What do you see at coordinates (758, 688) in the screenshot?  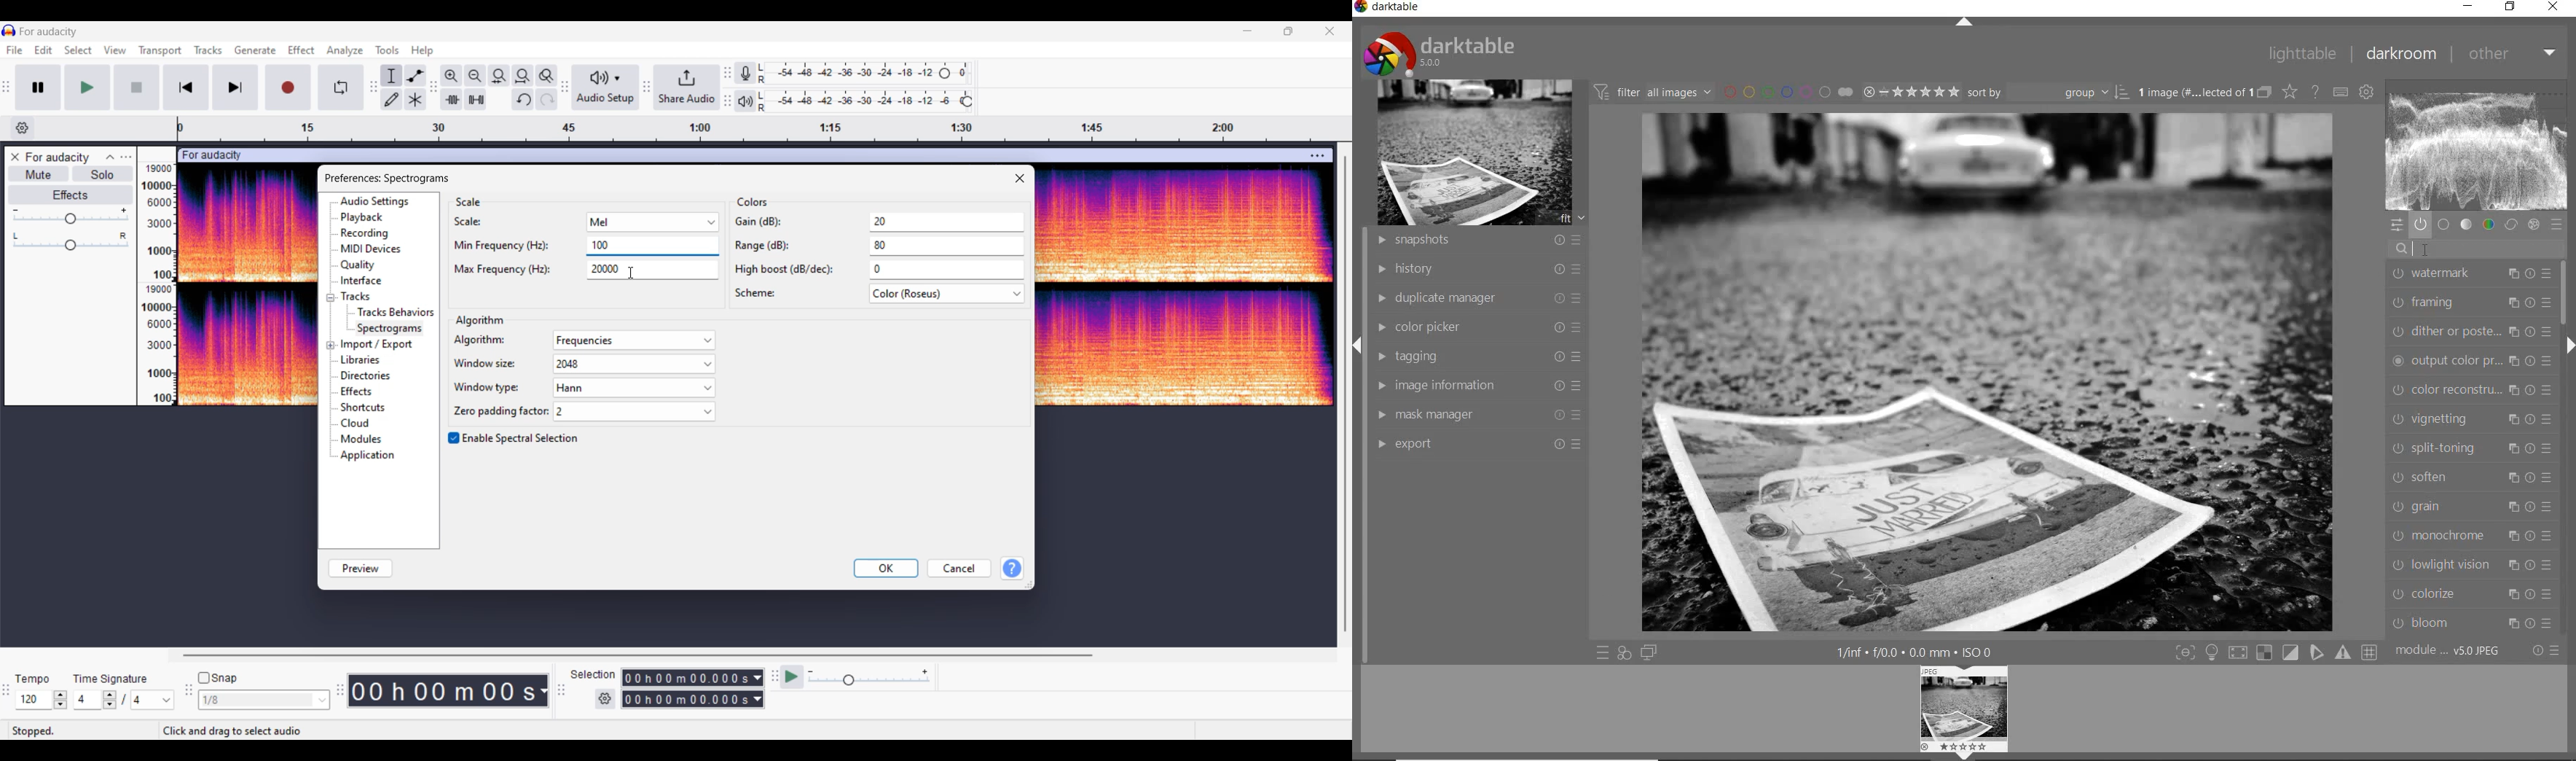 I see `Selection duration measurement` at bounding box center [758, 688].